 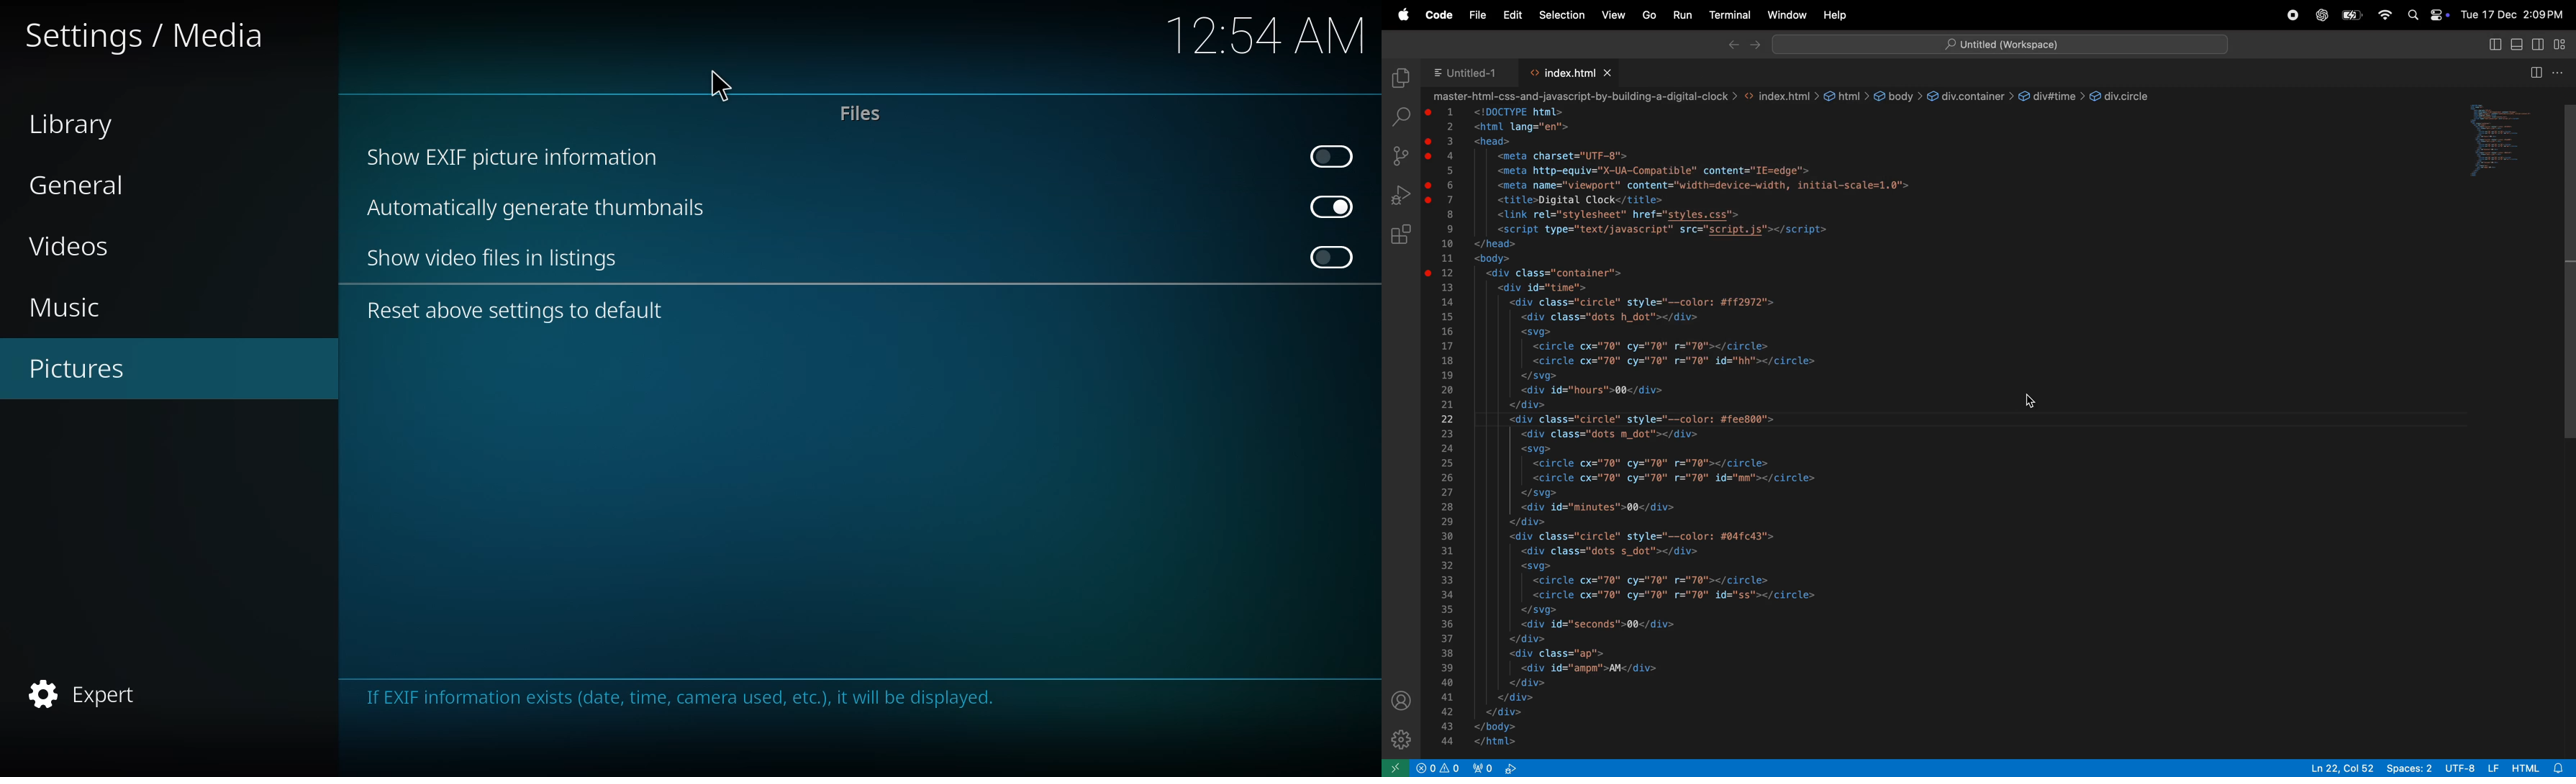 What do you see at coordinates (1335, 256) in the screenshot?
I see `disabled` at bounding box center [1335, 256].